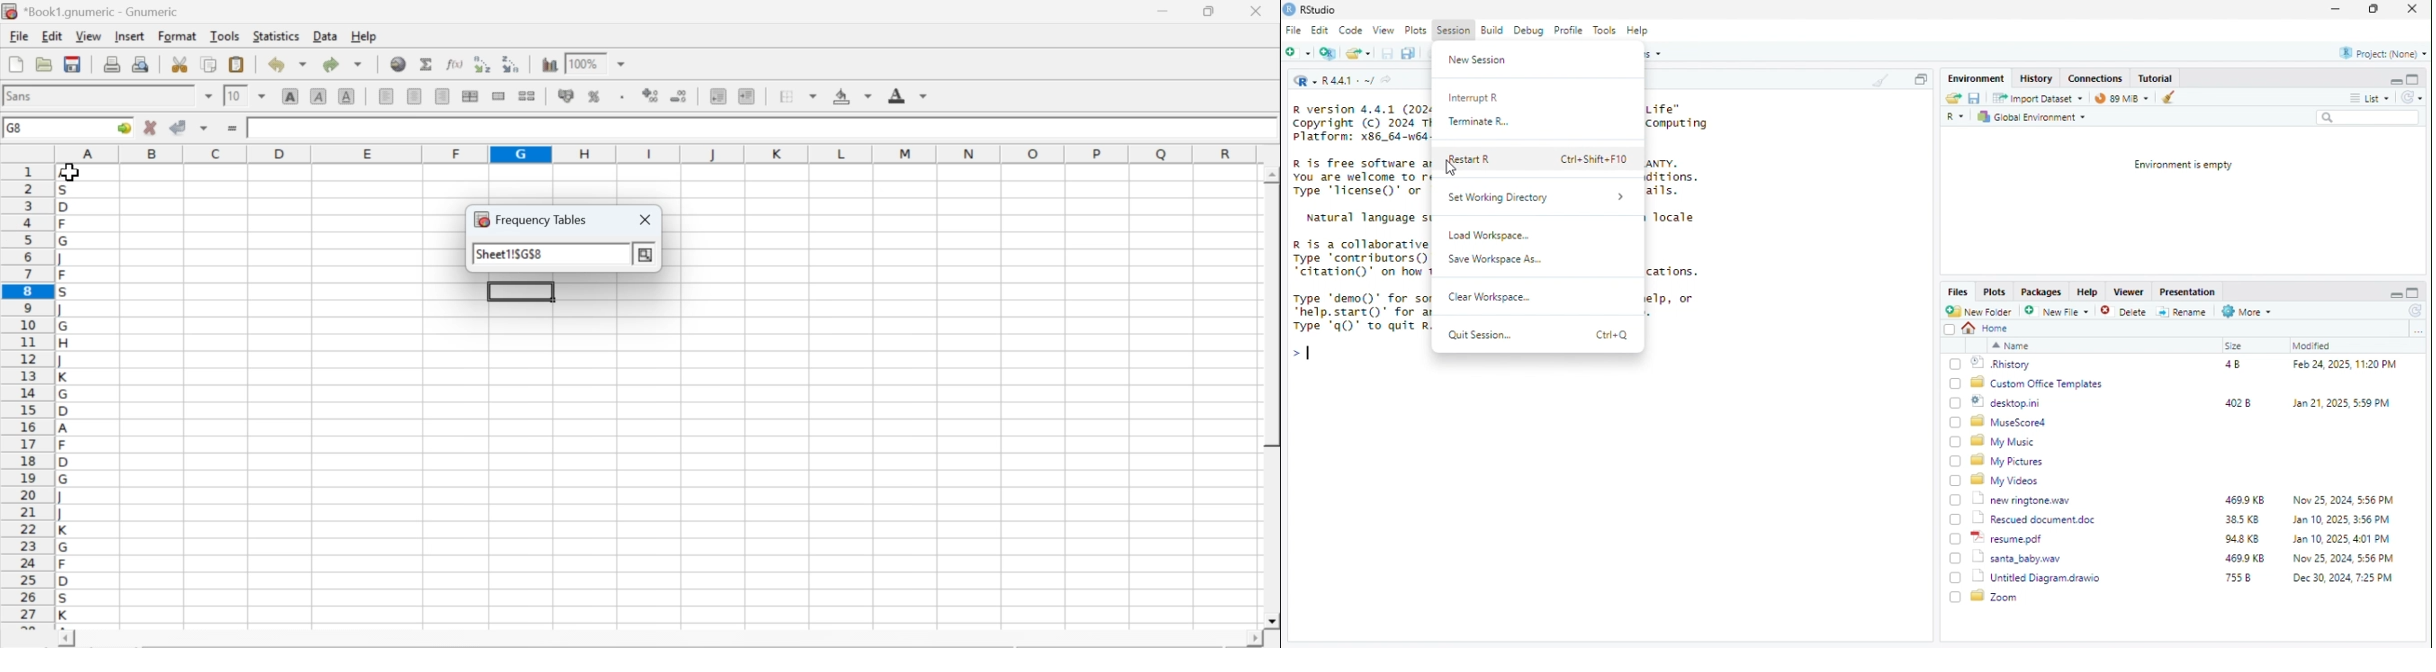  What do you see at coordinates (2157, 78) in the screenshot?
I see `Tutorial` at bounding box center [2157, 78].